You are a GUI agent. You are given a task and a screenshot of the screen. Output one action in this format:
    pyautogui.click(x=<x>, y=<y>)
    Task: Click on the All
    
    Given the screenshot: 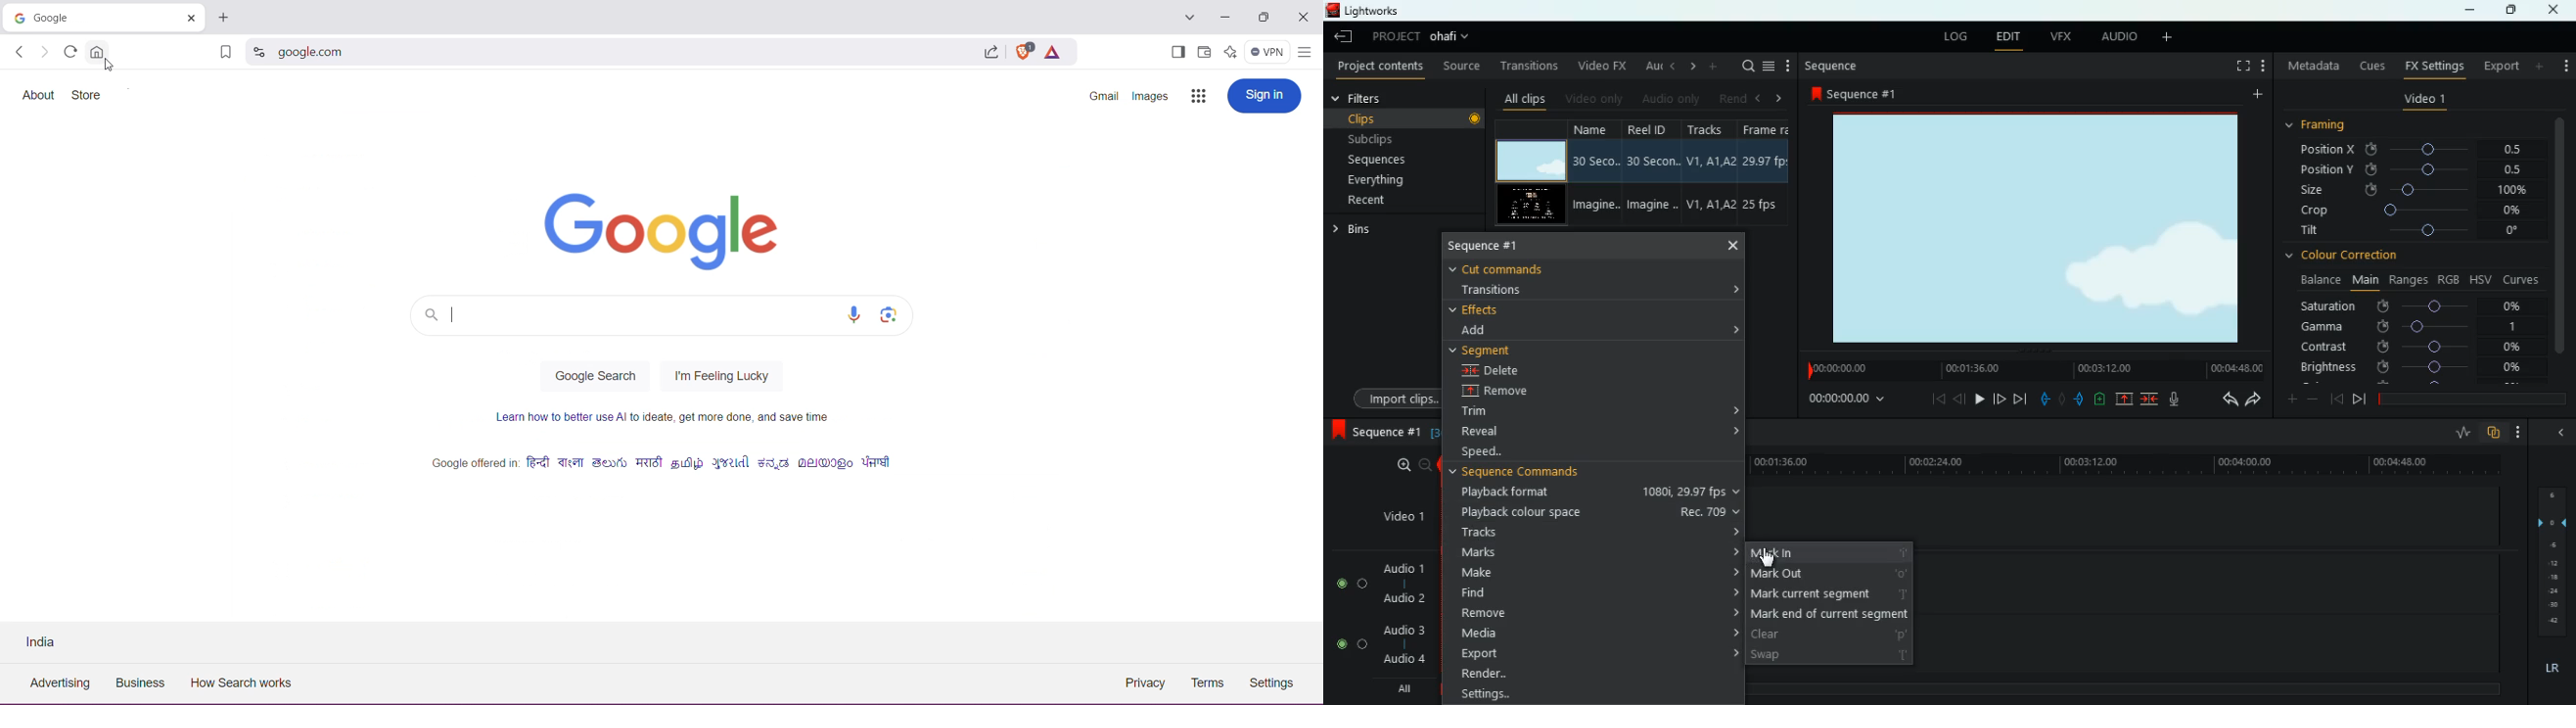 What is the action you would take?
    pyautogui.click(x=1408, y=690)
    